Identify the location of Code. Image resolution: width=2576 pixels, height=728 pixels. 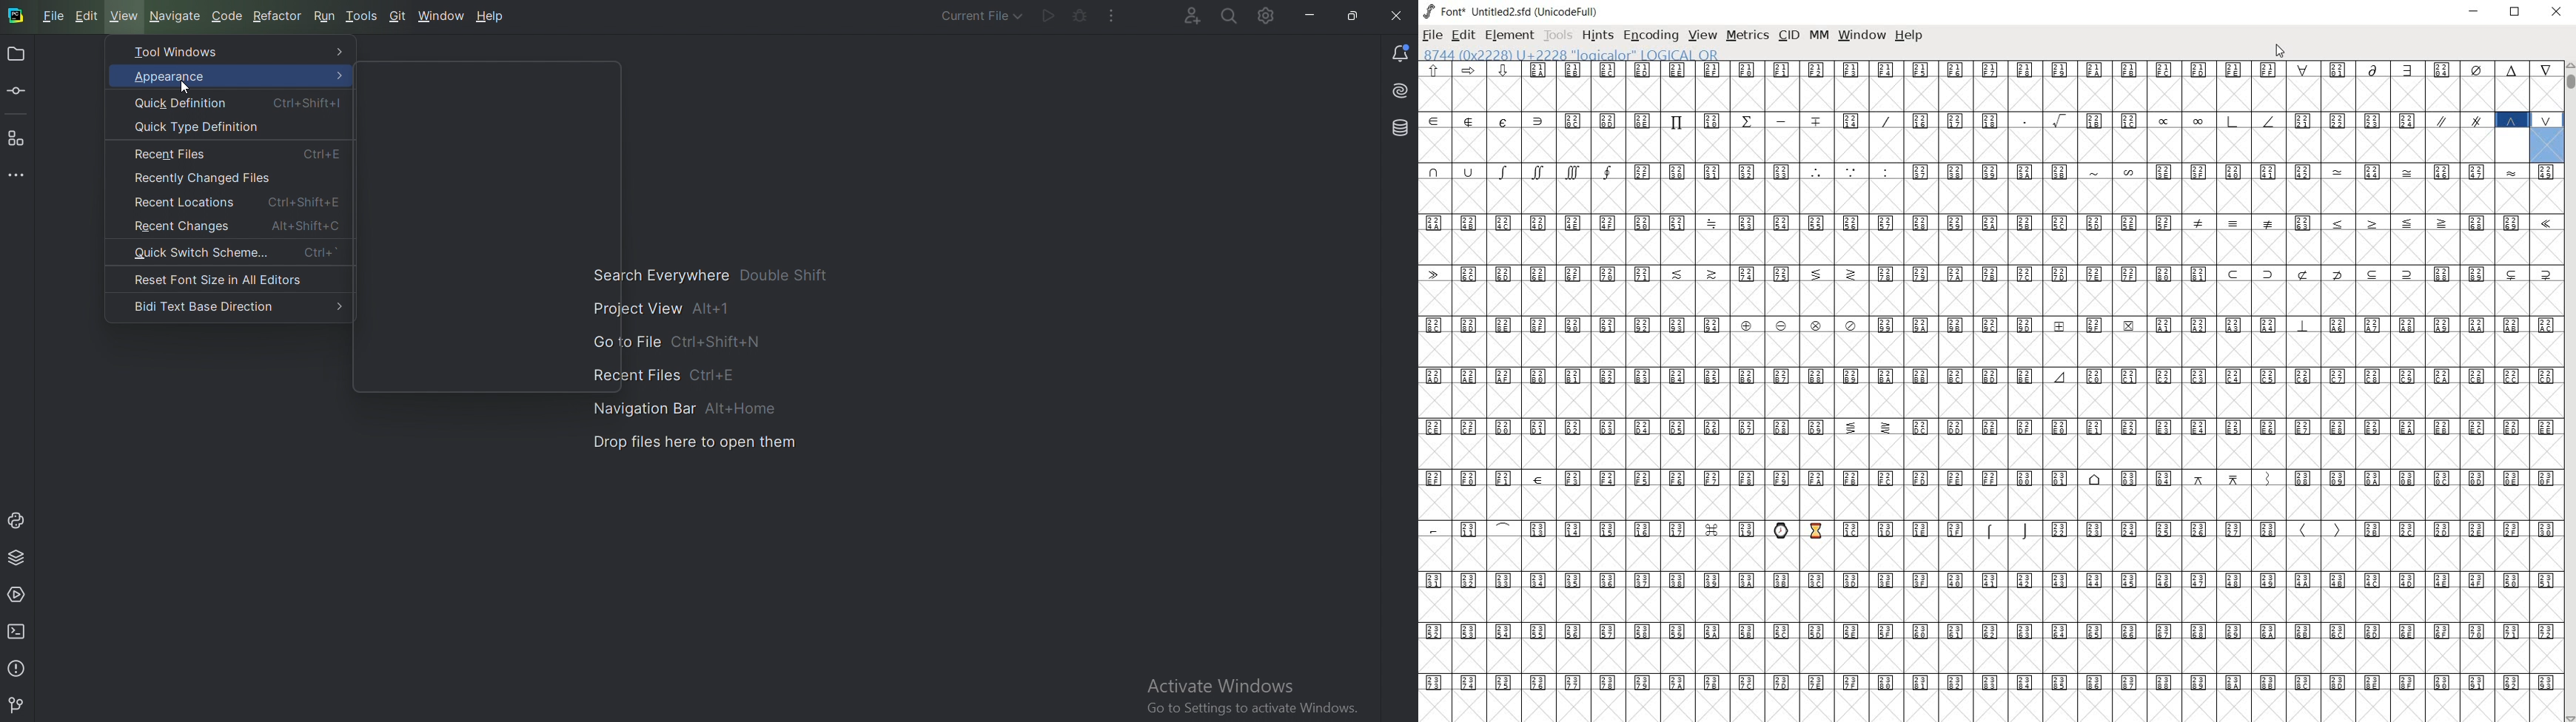
(227, 15).